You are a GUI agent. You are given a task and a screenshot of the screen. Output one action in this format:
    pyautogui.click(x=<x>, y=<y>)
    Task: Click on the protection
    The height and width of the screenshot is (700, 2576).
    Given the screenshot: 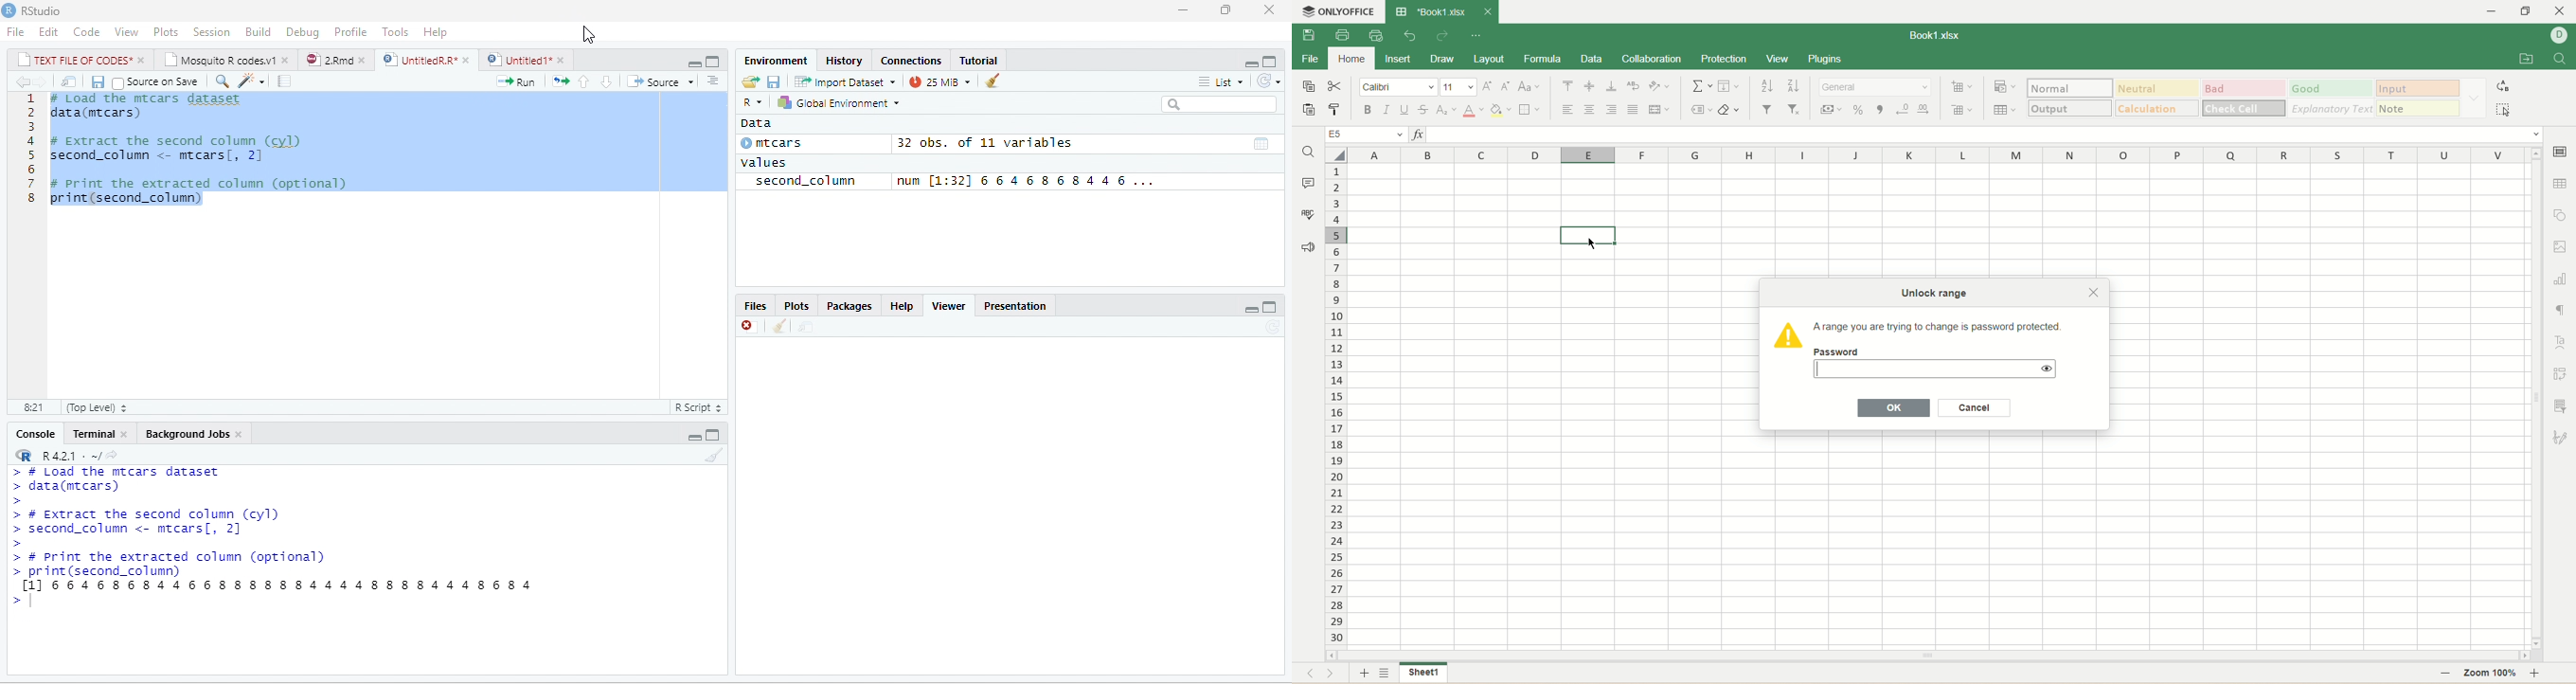 What is the action you would take?
    pyautogui.click(x=1725, y=60)
    